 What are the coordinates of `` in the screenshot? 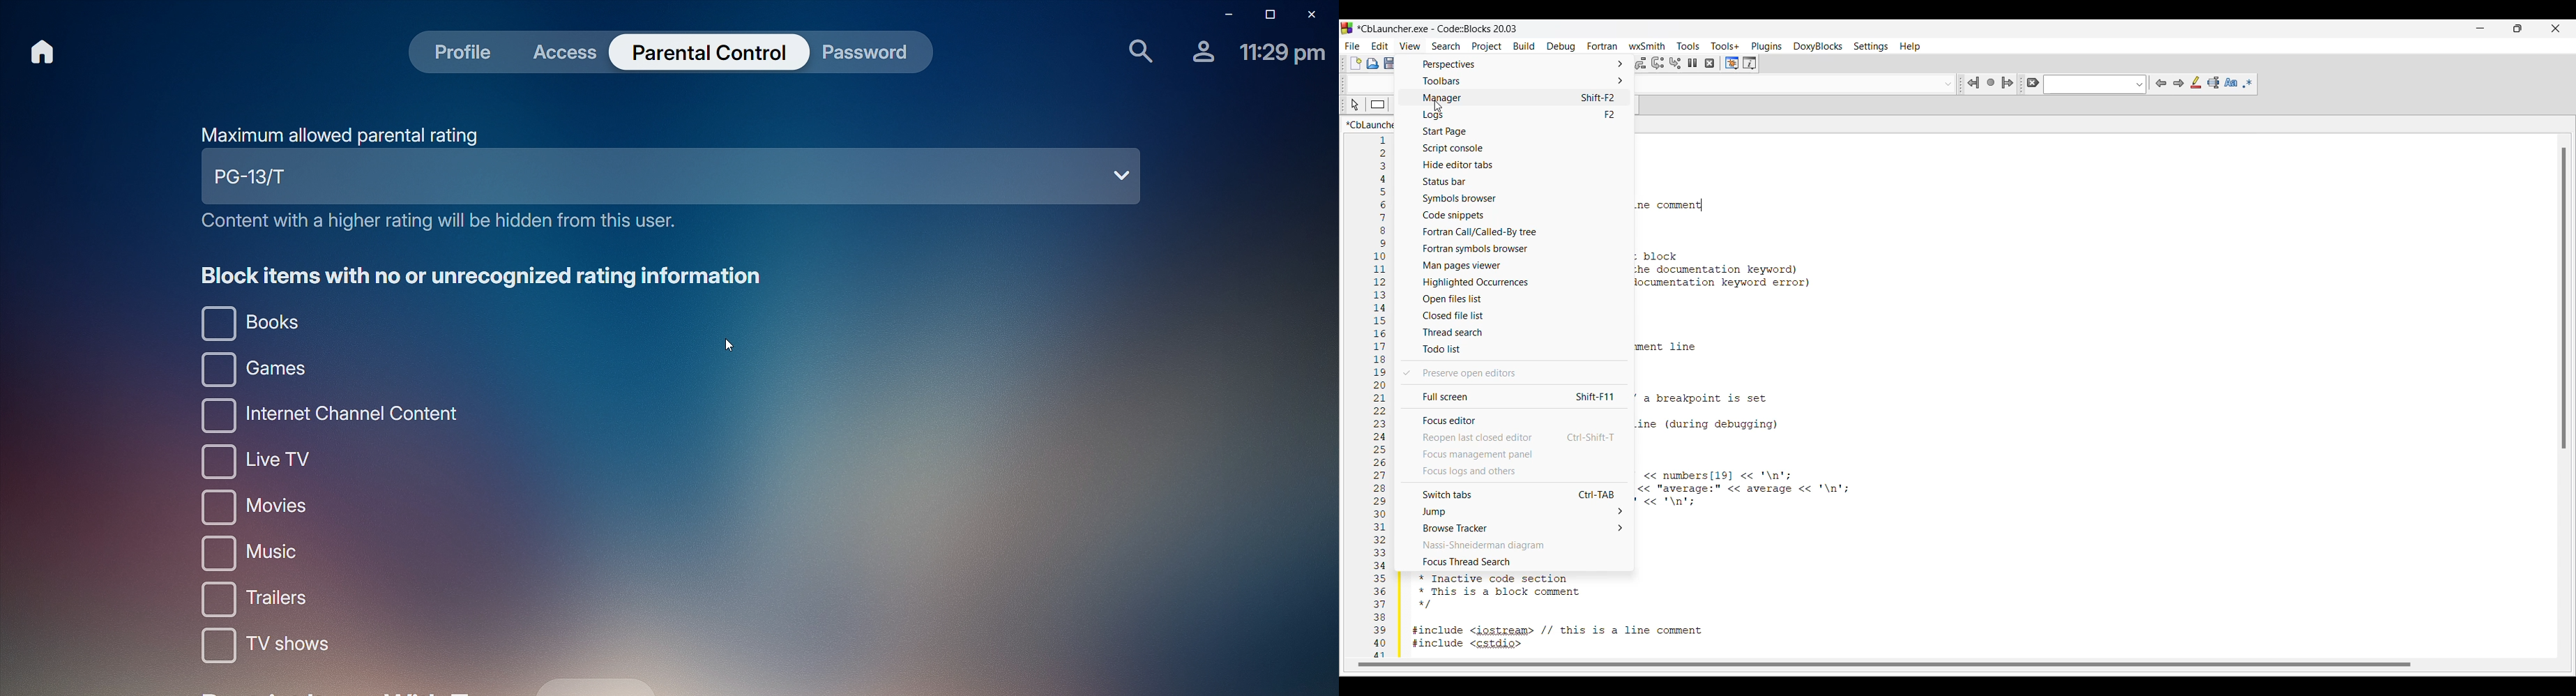 It's located at (1677, 64).